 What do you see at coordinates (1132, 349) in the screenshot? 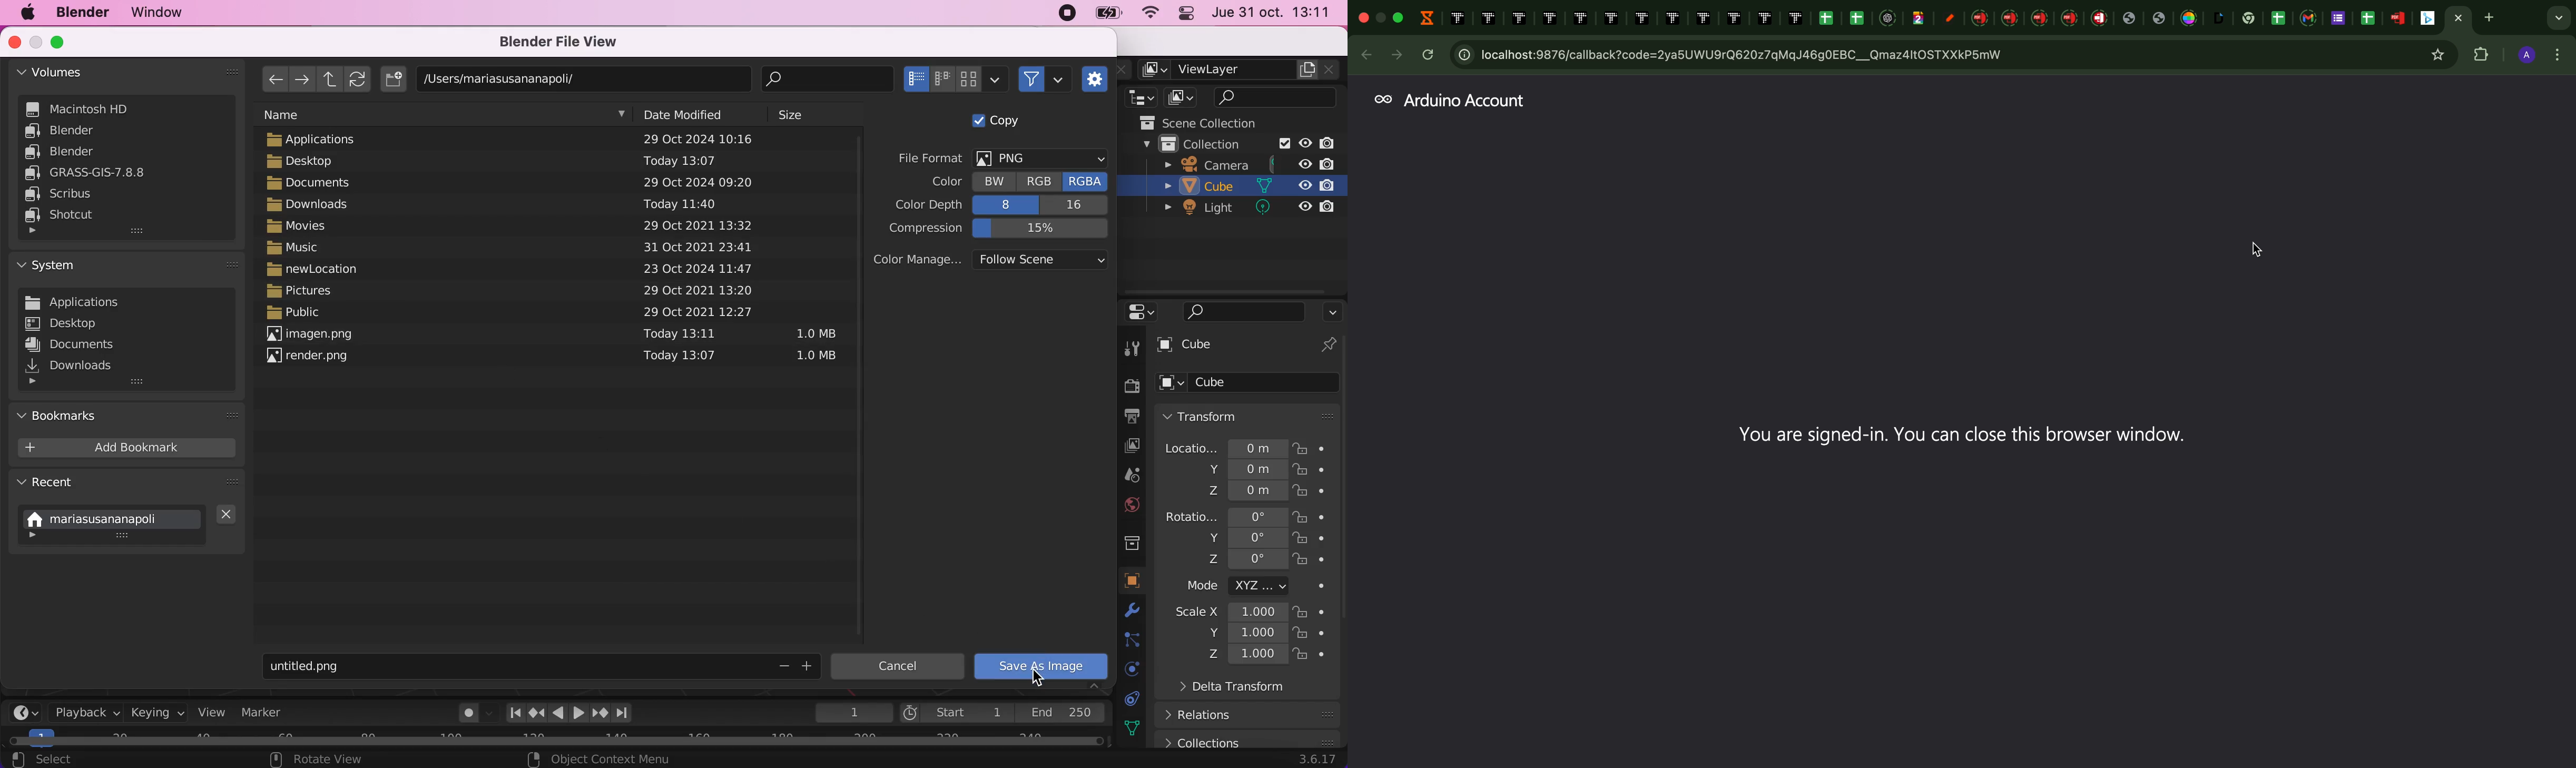
I see `tool` at bounding box center [1132, 349].